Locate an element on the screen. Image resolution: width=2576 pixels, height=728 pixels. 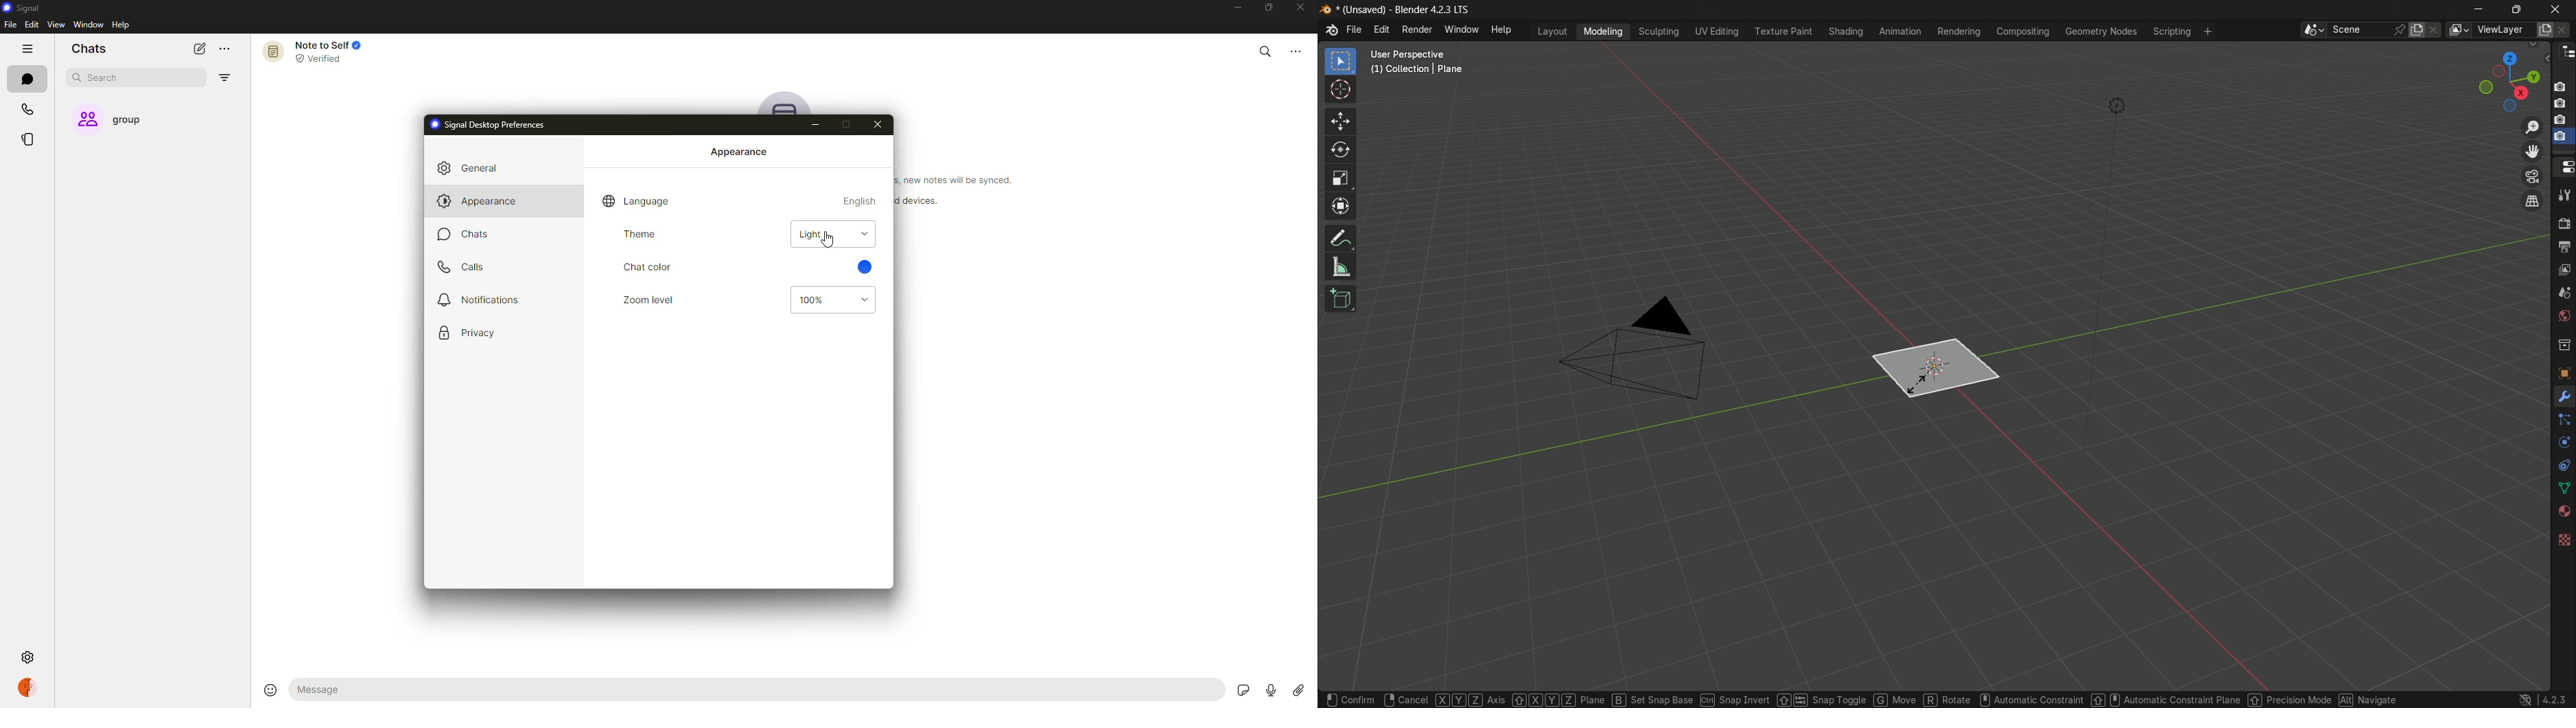
help menu is located at coordinates (1502, 30).